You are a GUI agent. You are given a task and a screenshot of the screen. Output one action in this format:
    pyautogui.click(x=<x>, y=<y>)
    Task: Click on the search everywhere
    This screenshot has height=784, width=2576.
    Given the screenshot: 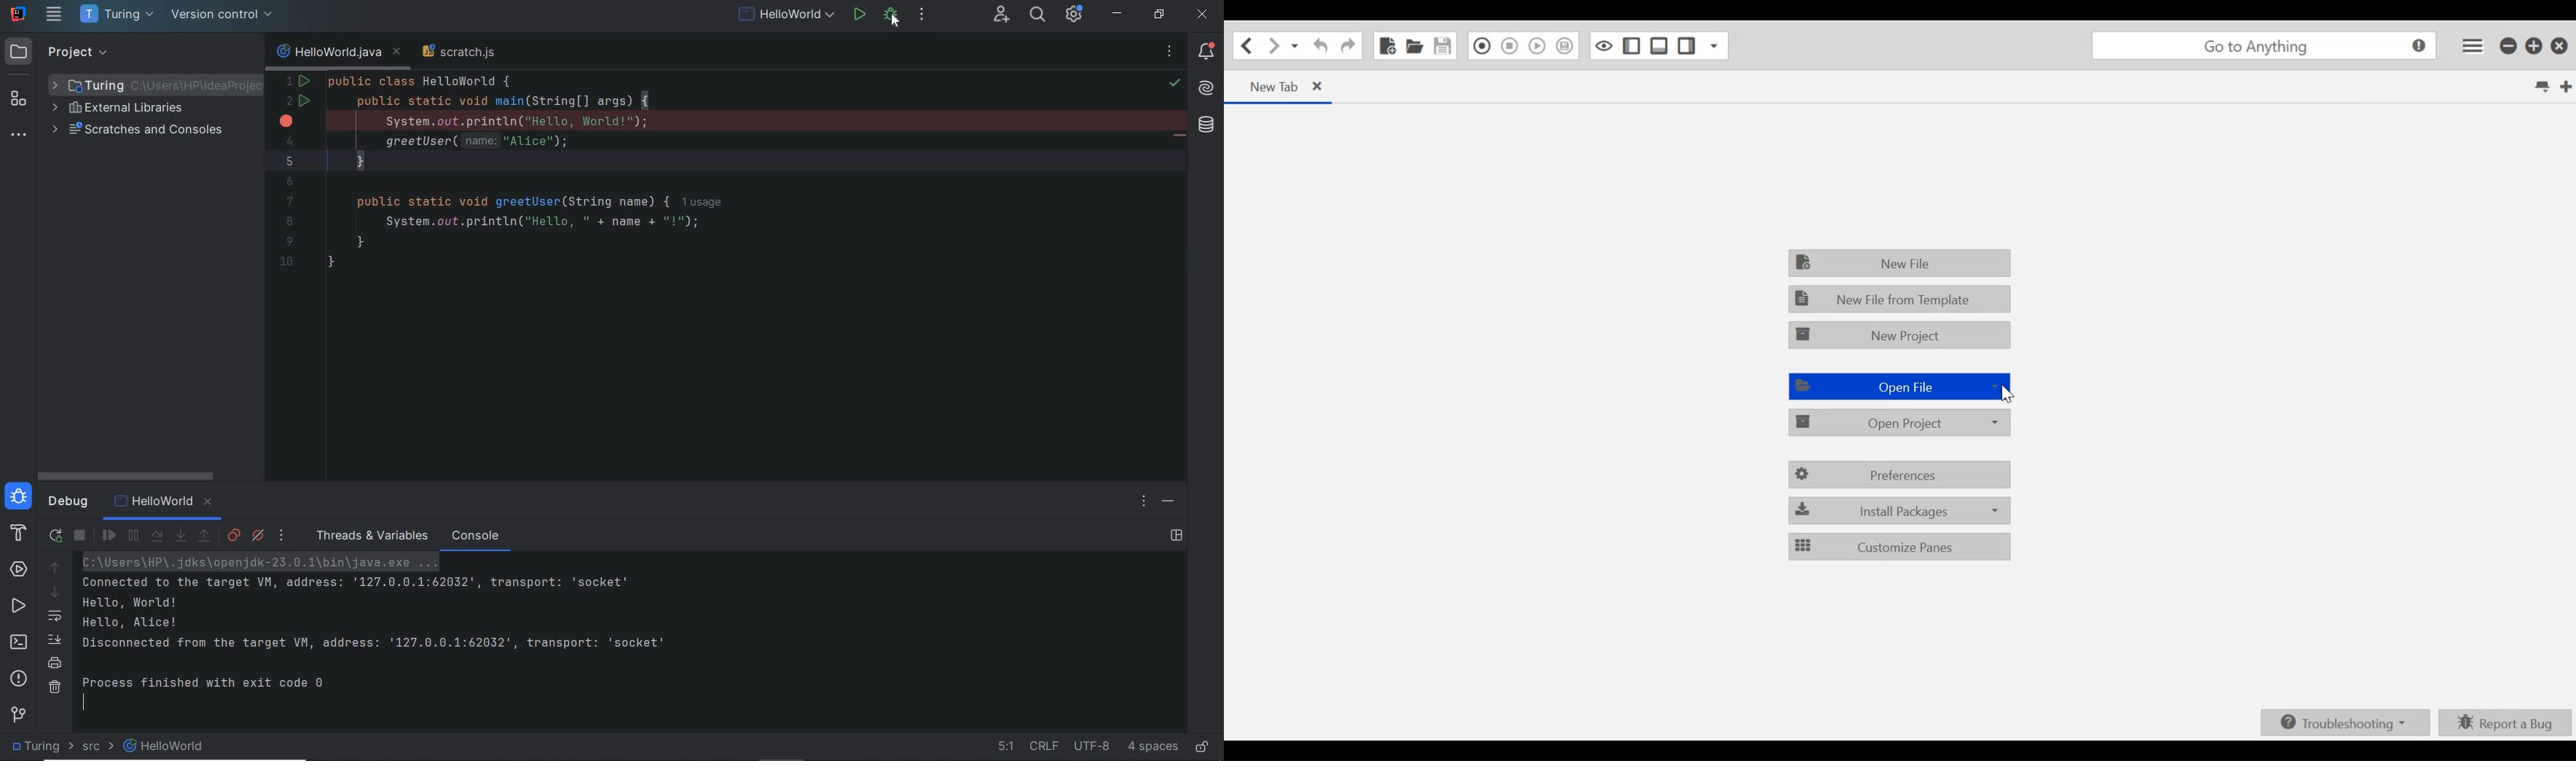 What is the action you would take?
    pyautogui.click(x=1037, y=16)
    